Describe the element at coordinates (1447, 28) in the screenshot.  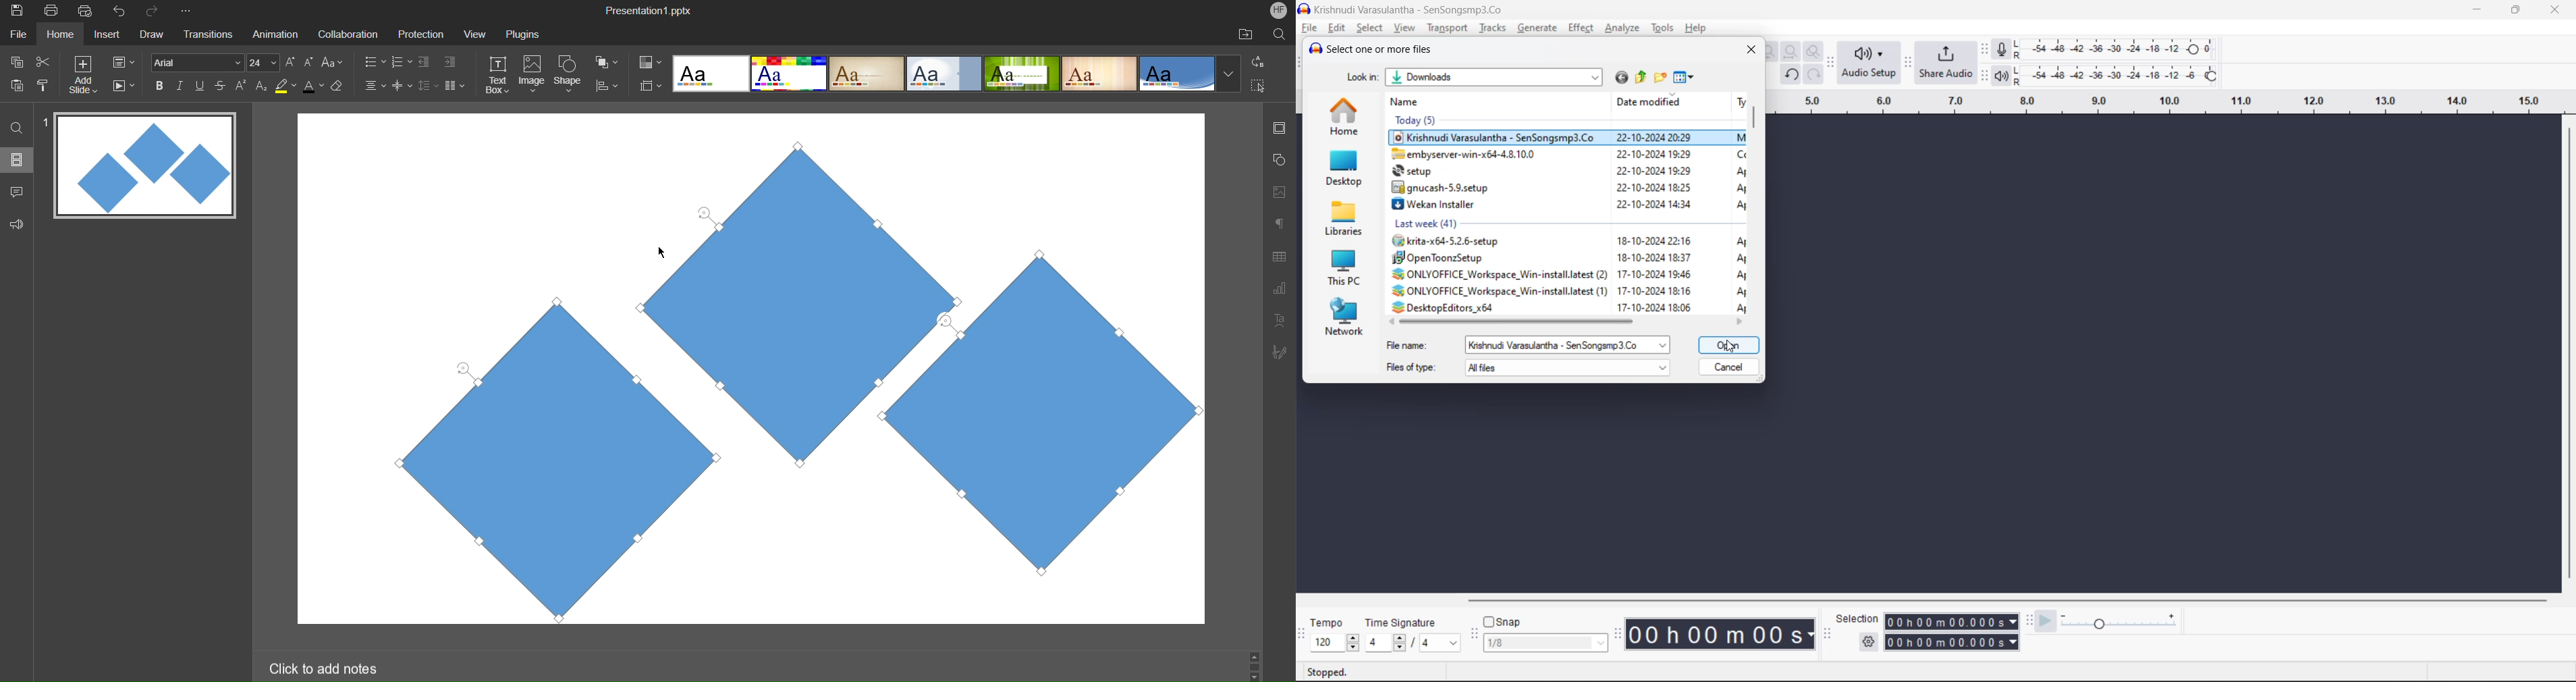
I see `transport` at that location.